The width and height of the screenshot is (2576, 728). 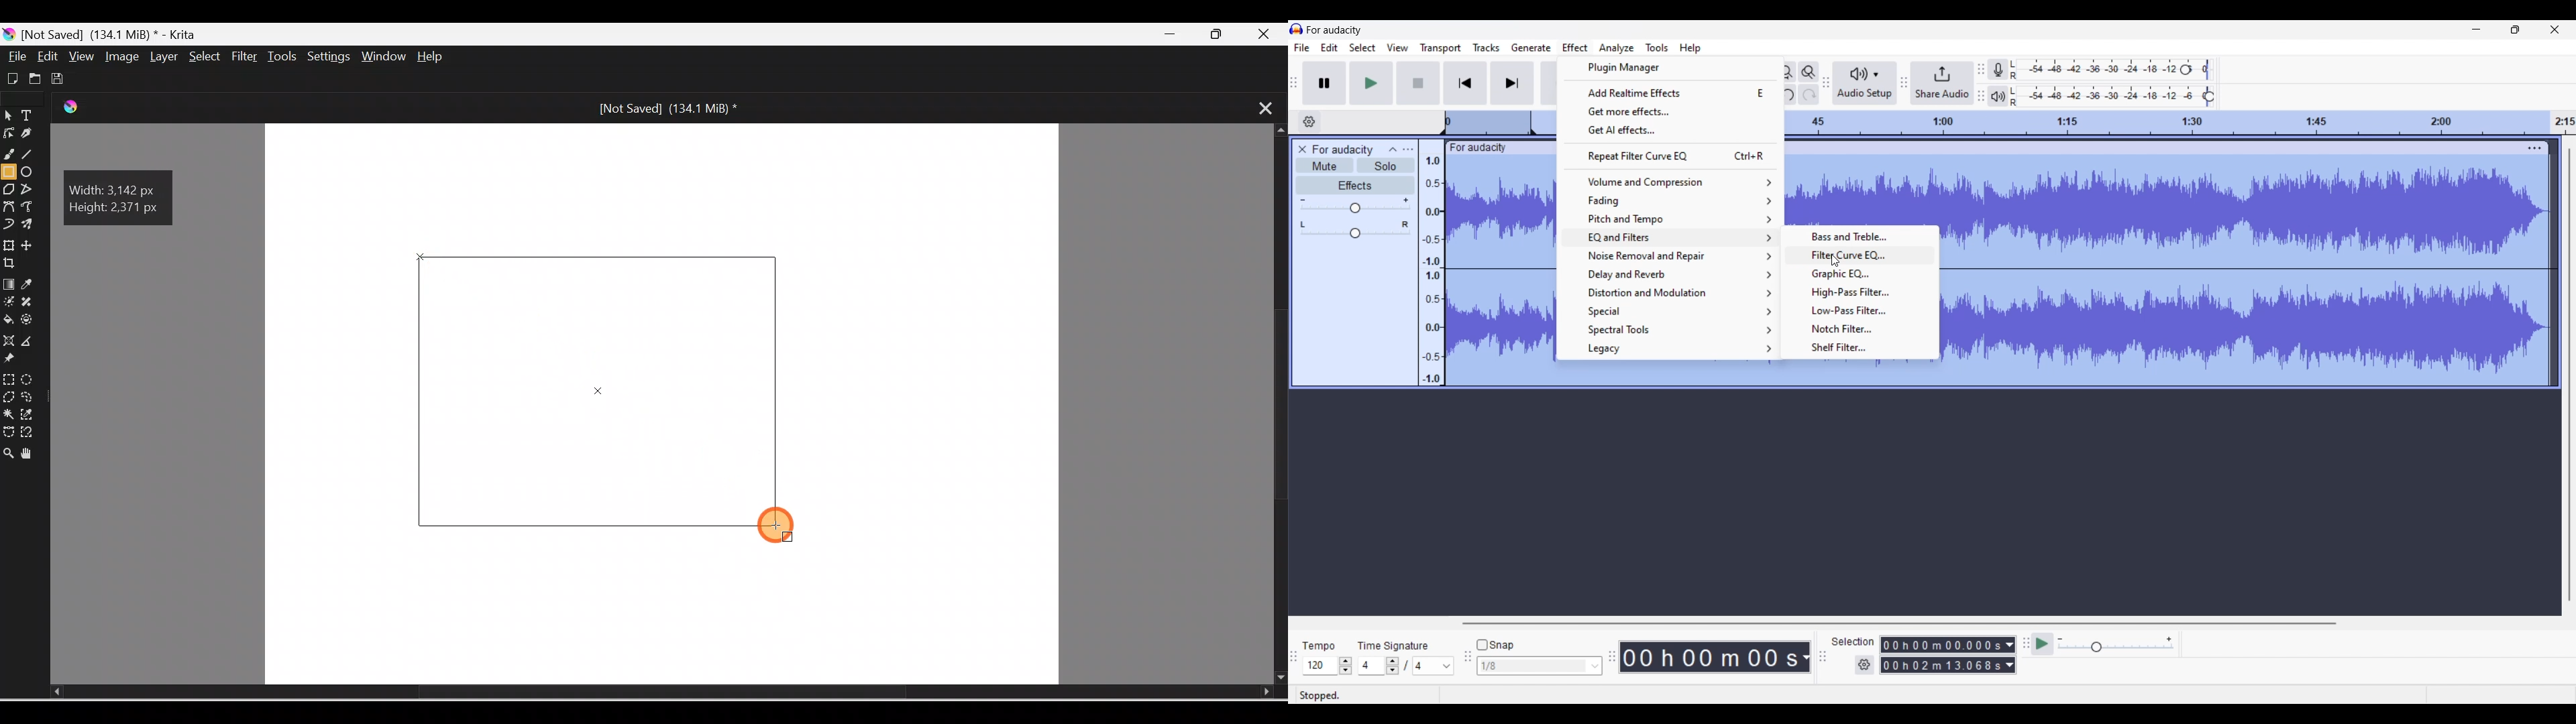 I want to click on Draw a gradient, so click(x=8, y=284).